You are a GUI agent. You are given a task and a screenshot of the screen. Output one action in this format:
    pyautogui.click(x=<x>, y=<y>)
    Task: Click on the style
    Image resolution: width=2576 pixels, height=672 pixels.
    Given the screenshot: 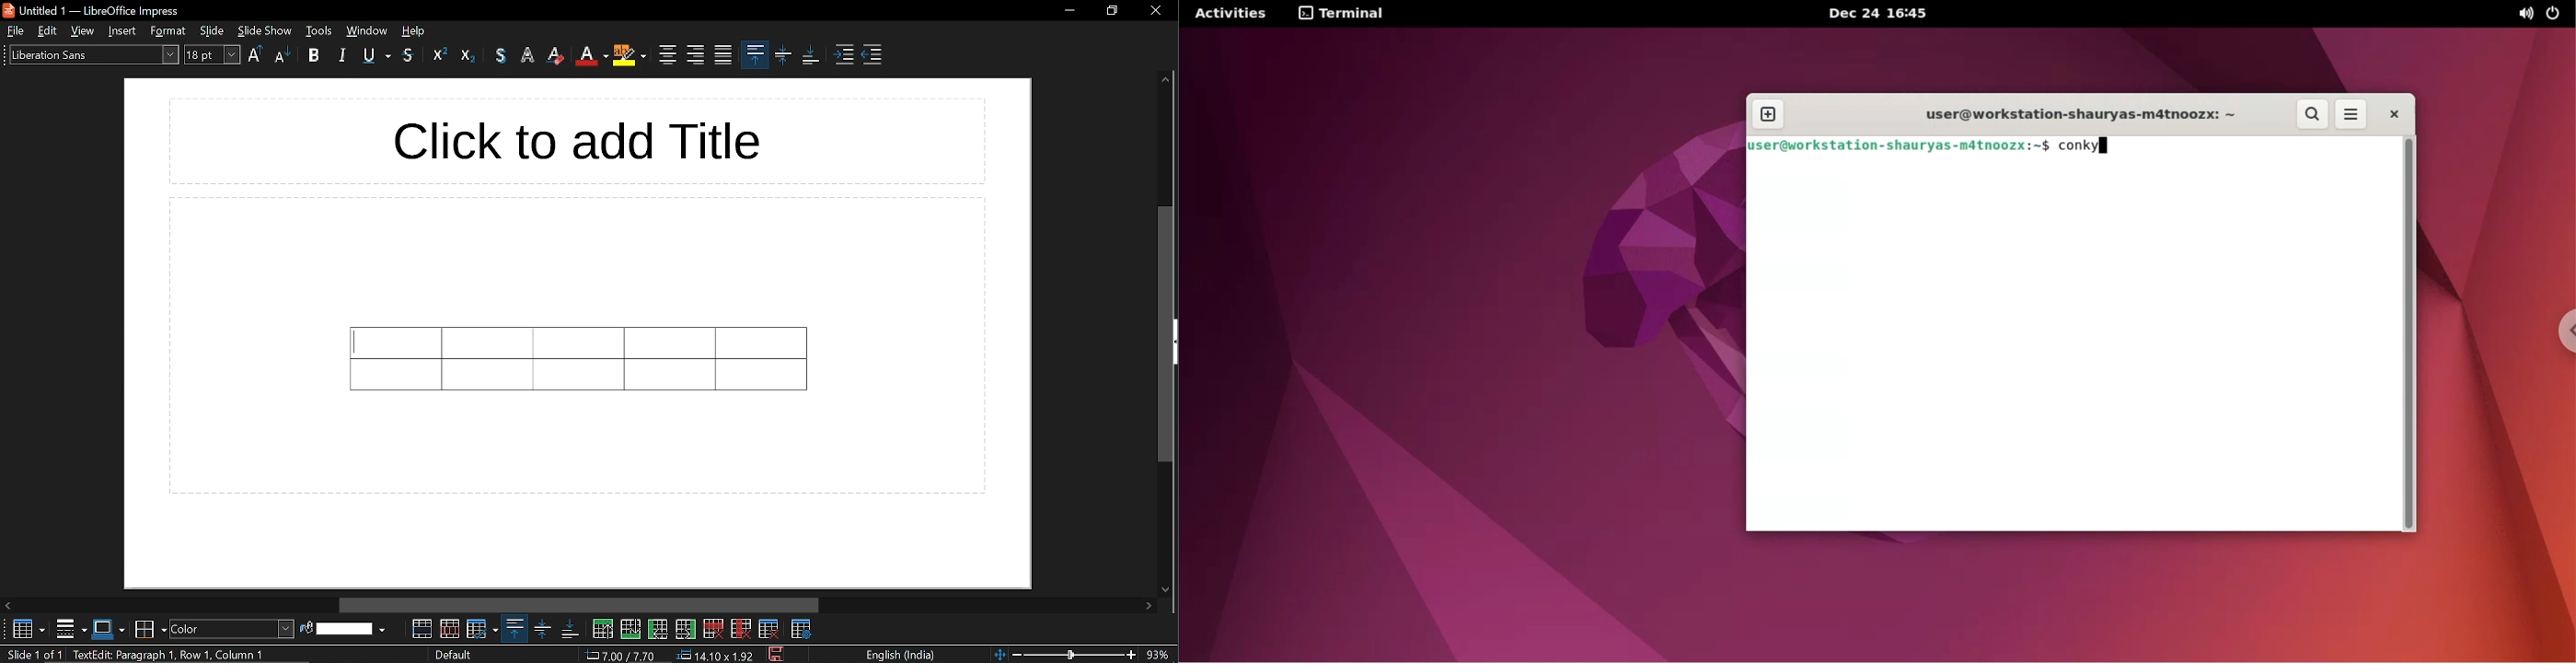 What is the action you would take?
    pyautogui.click(x=167, y=31)
    